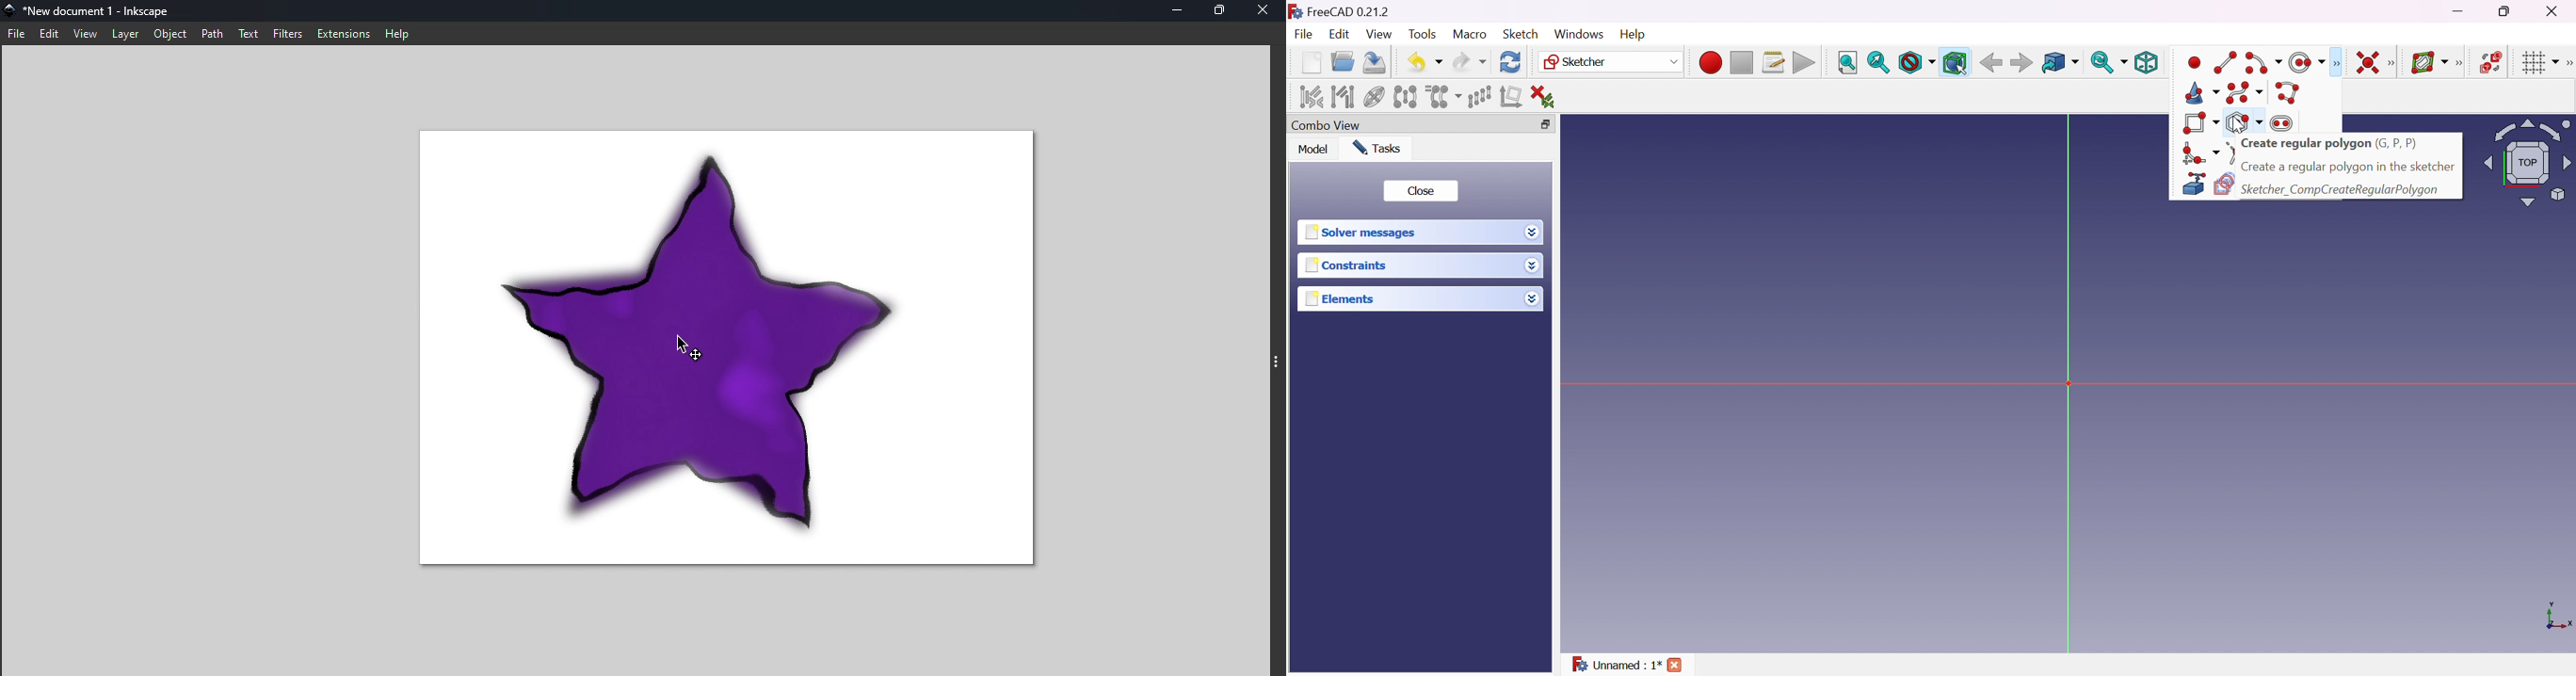  I want to click on Undo, so click(1425, 63).